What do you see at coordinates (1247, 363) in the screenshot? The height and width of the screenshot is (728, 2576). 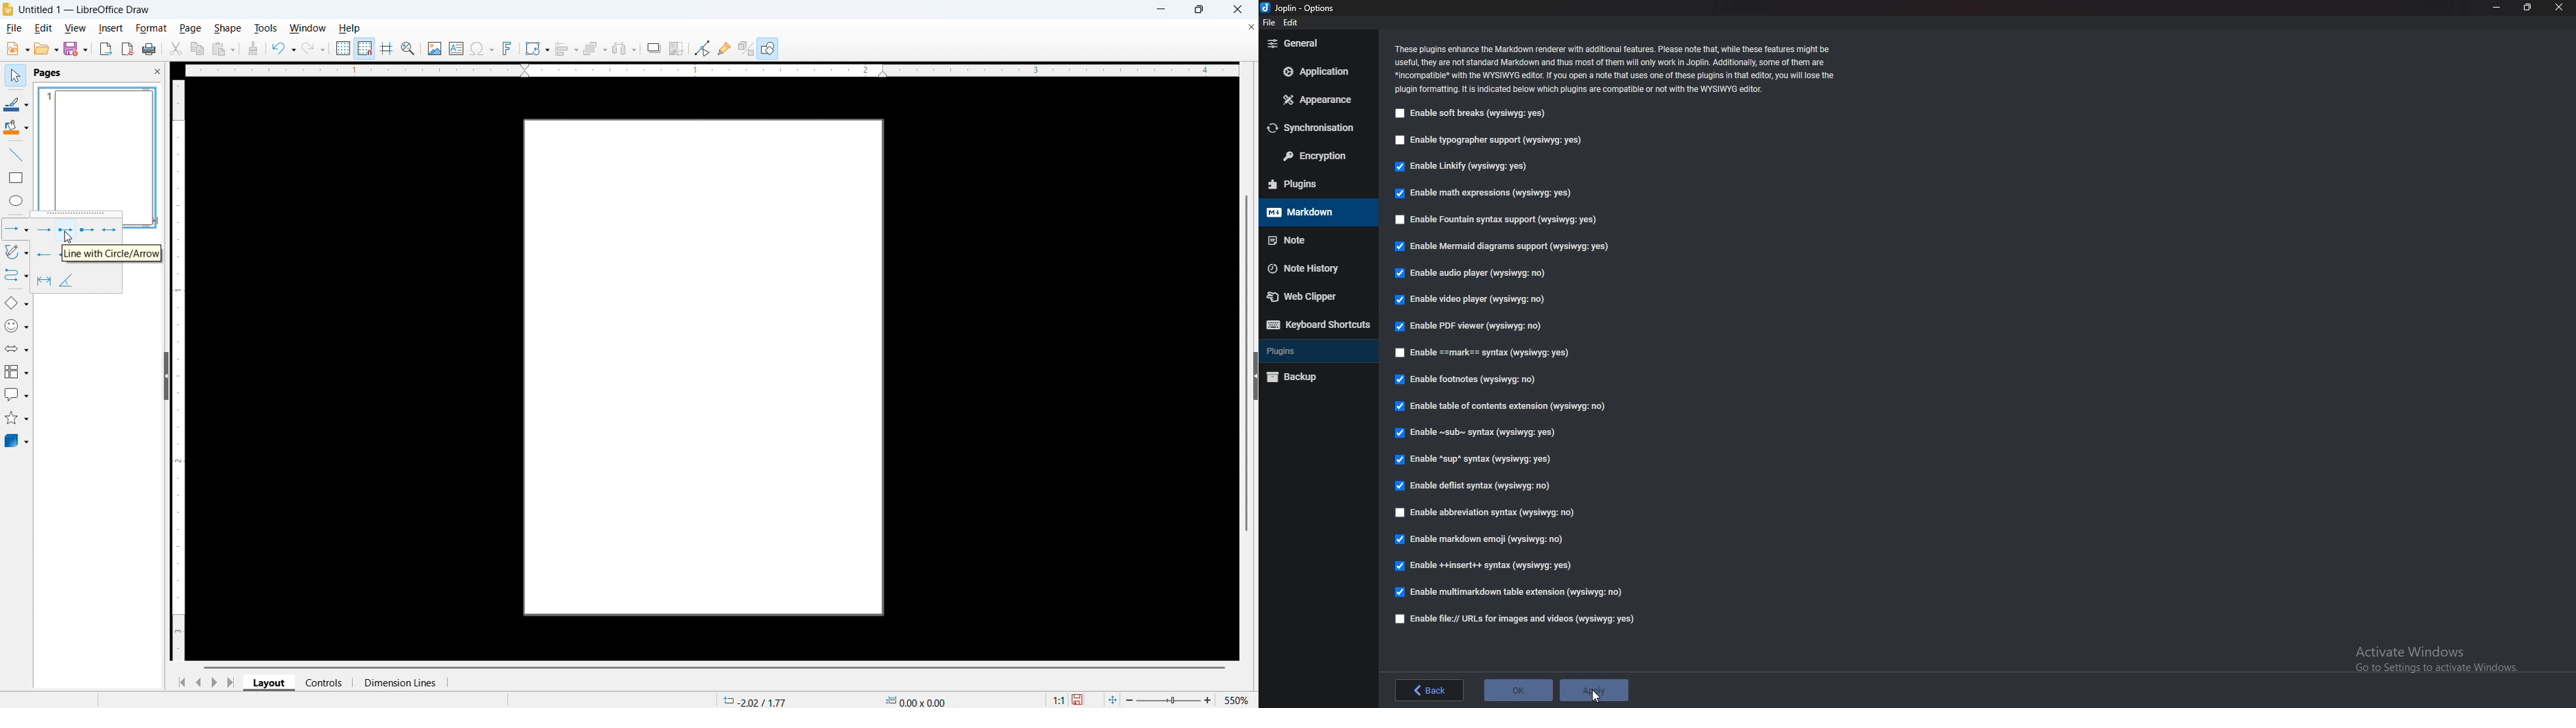 I see `Vertical scroll bar ` at bounding box center [1247, 363].